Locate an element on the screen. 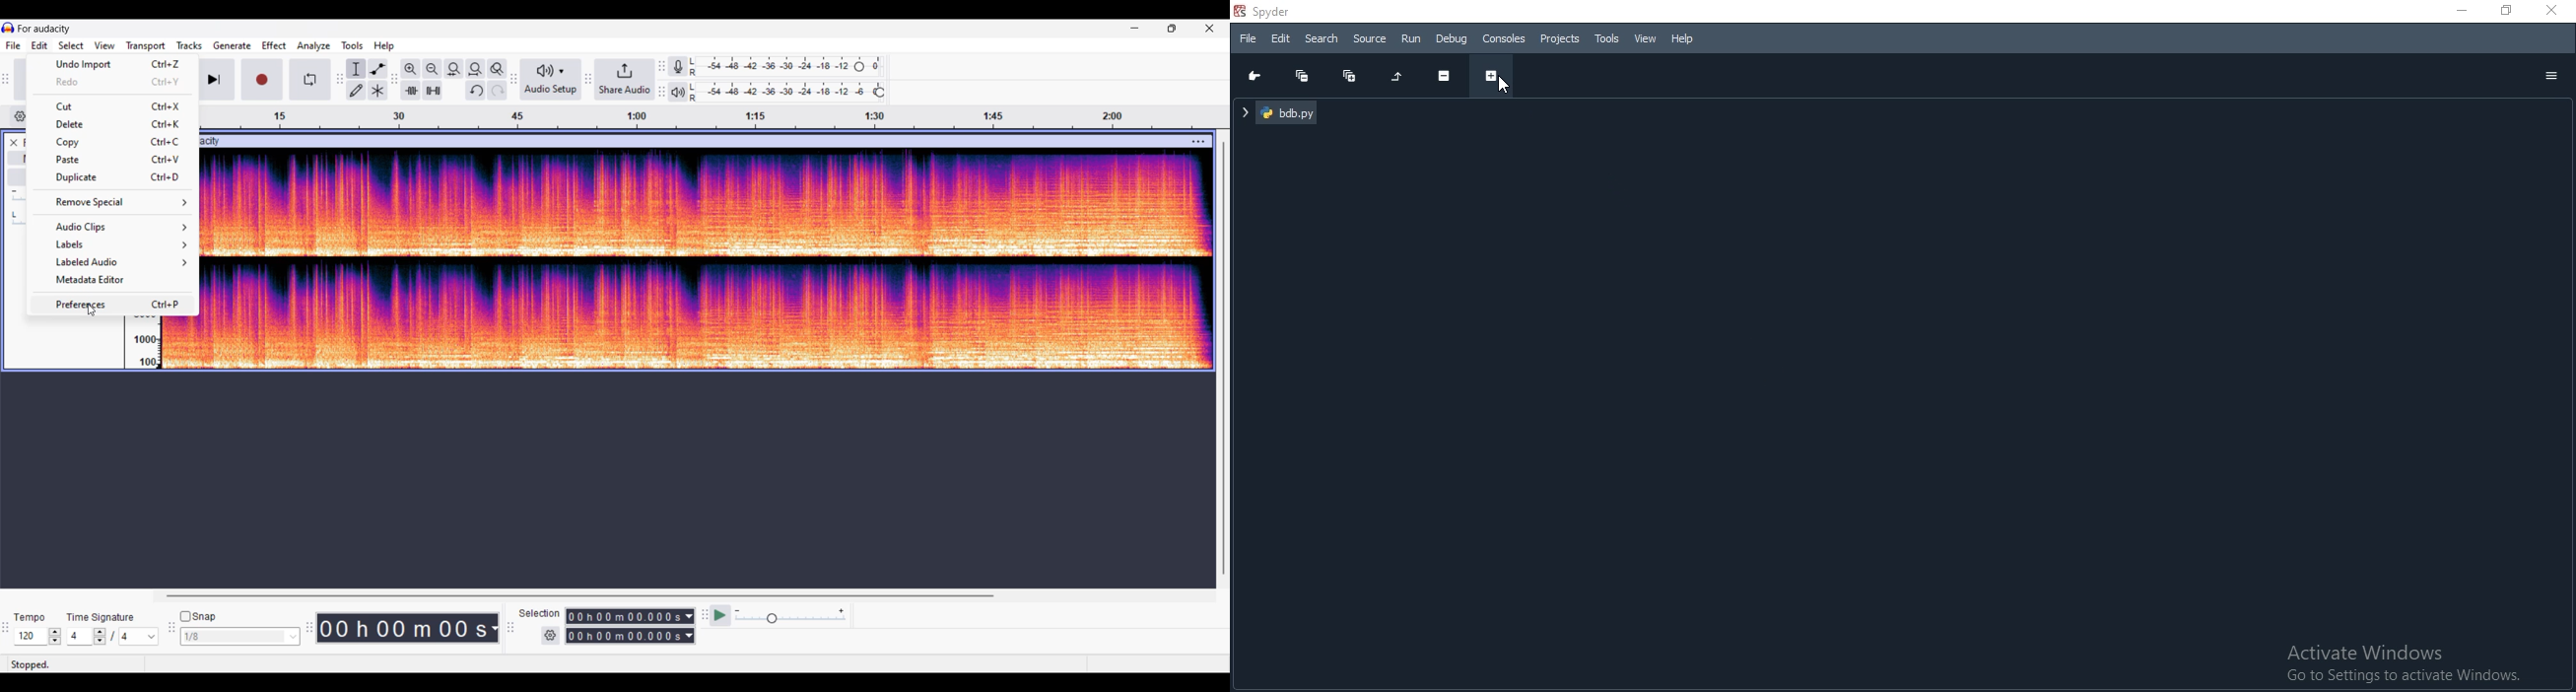  Duplicate is located at coordinates (113, 178).